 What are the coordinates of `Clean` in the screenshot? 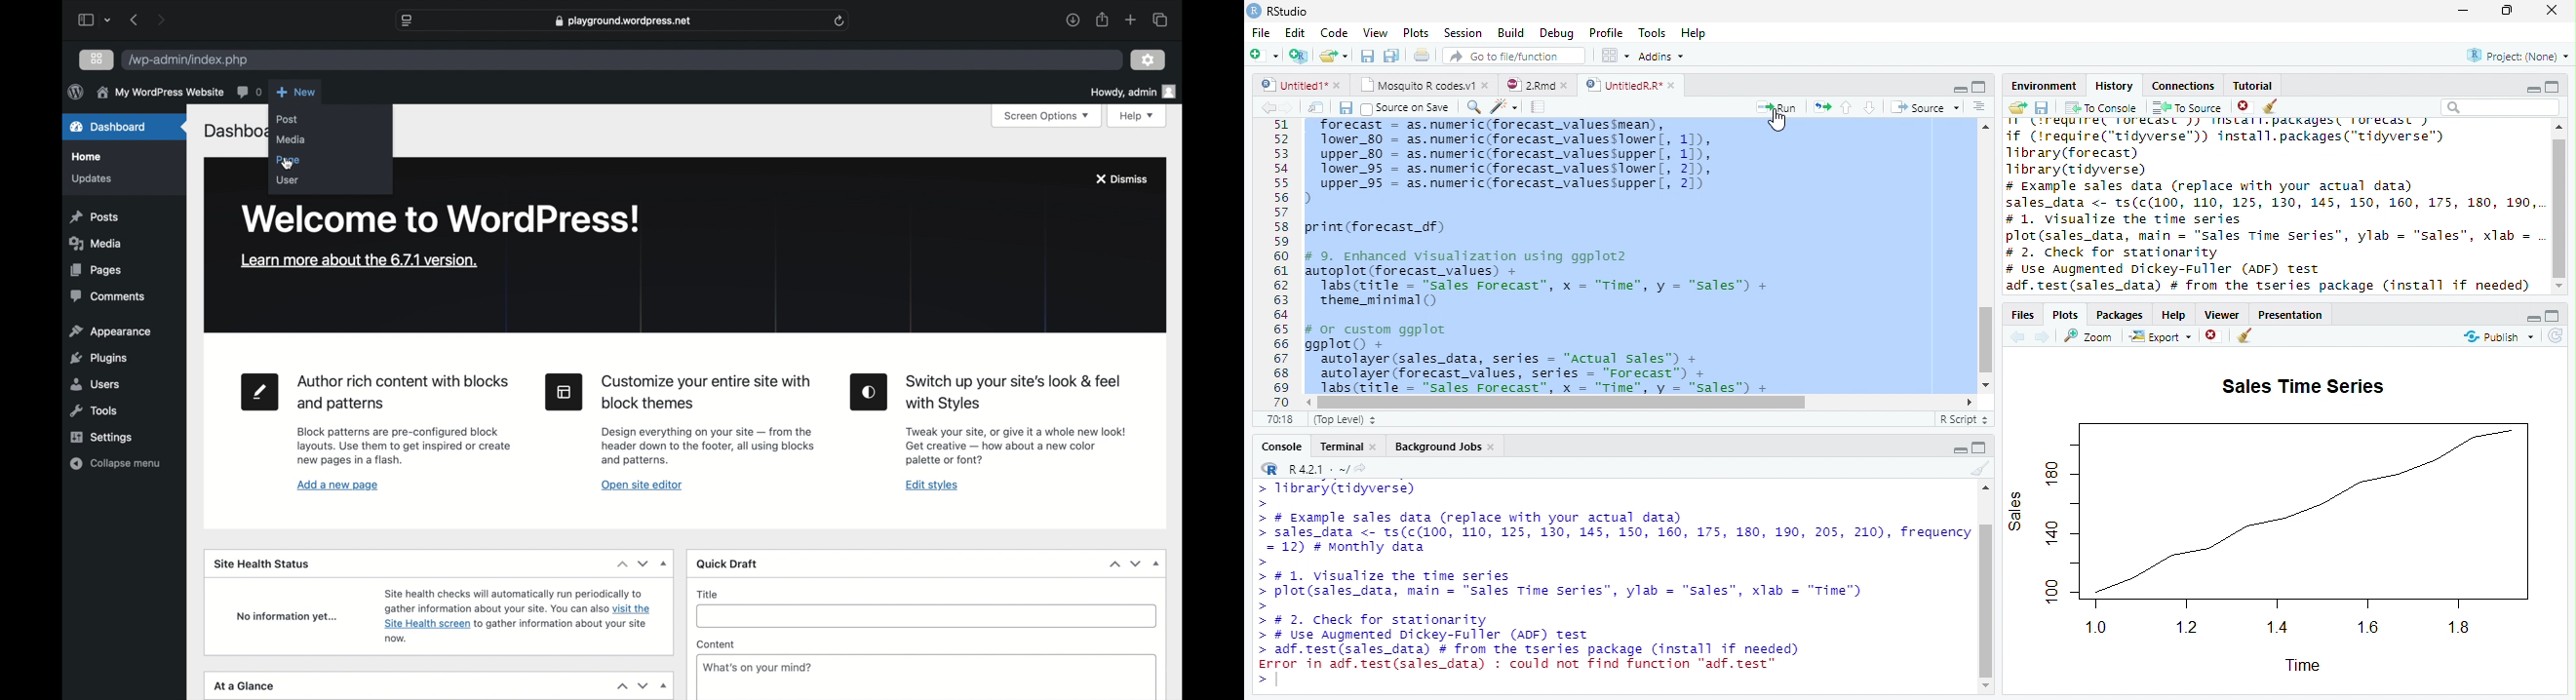 It's located at (1978, 469).